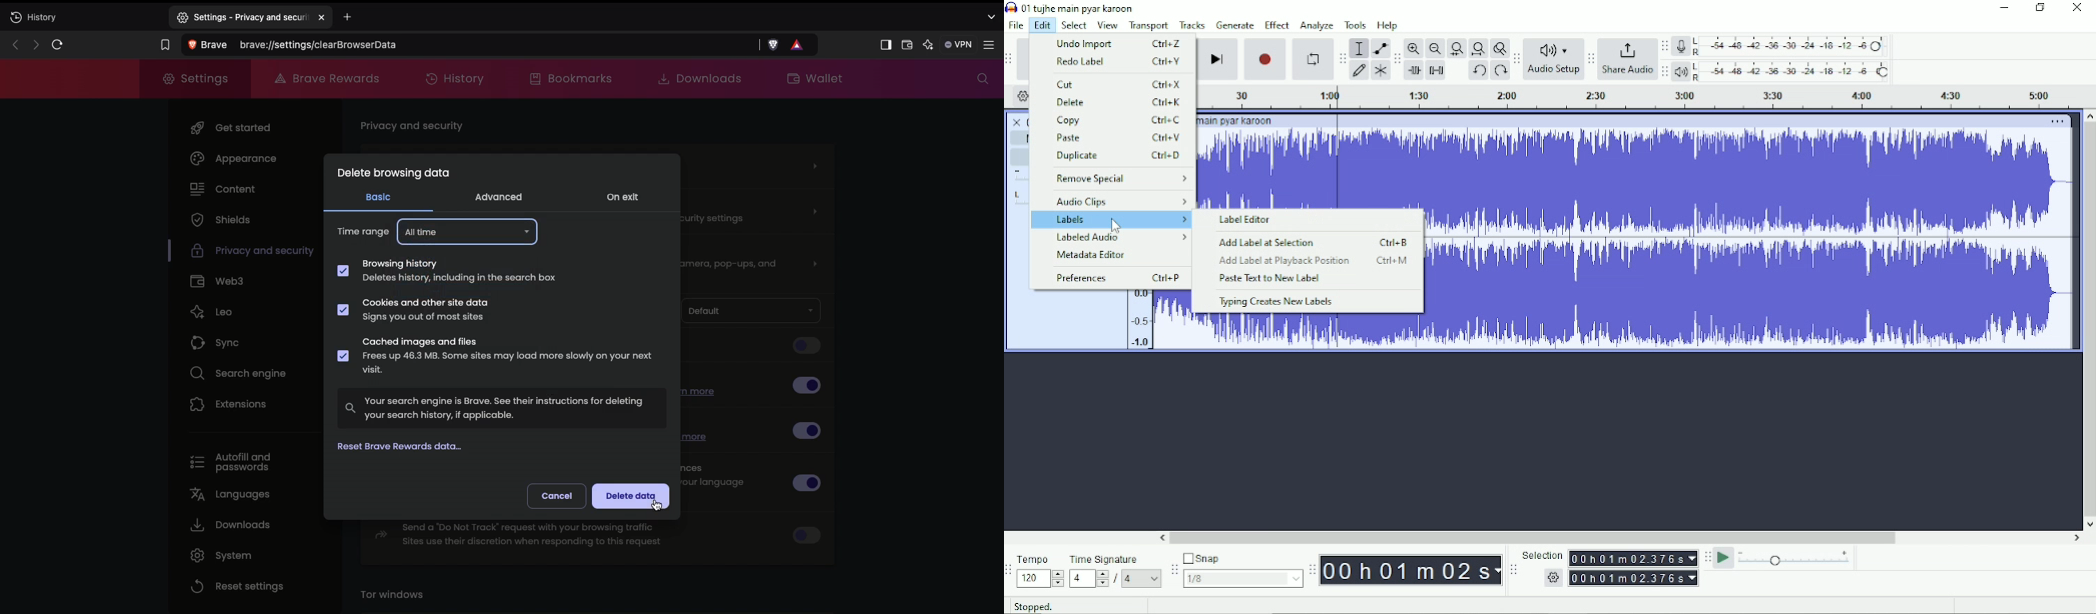 The image size is (2100, 616). What do you see at coordinates (1120, 178) in the screenshot?
I see `Remove Special` at bounding box center [1120, 178].